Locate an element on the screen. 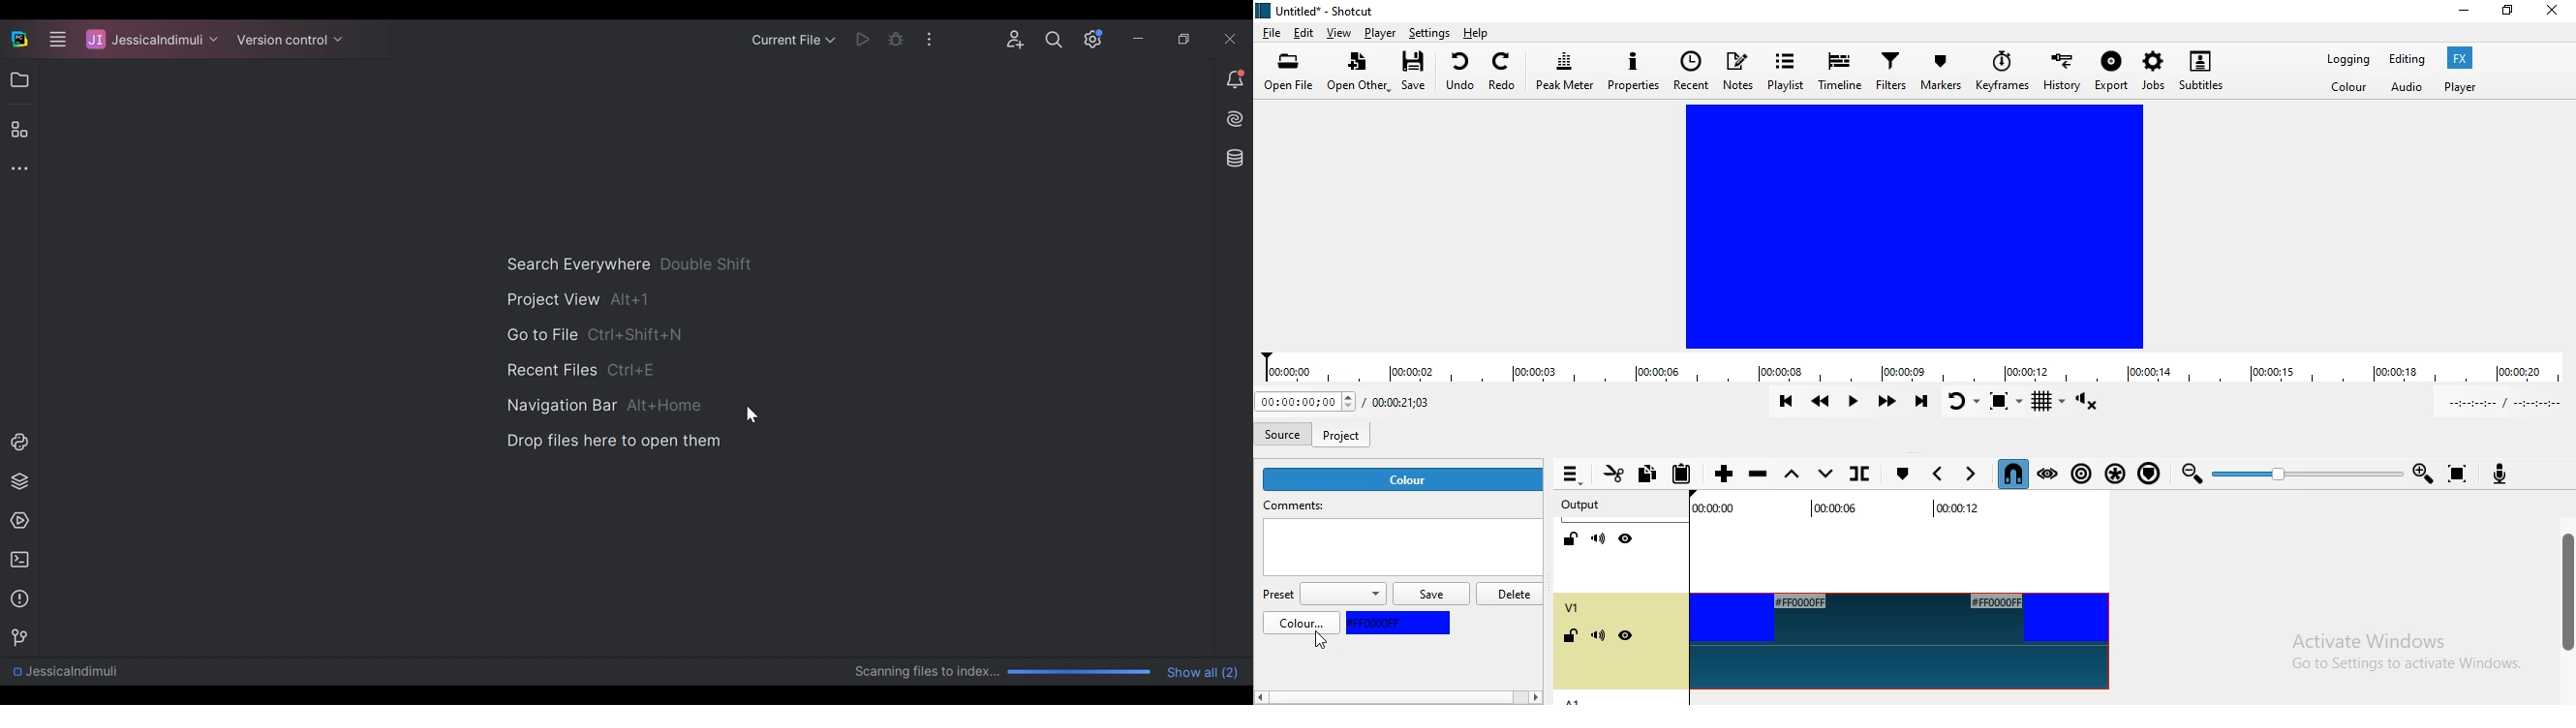  Project View is located at coordinates (579, 300).